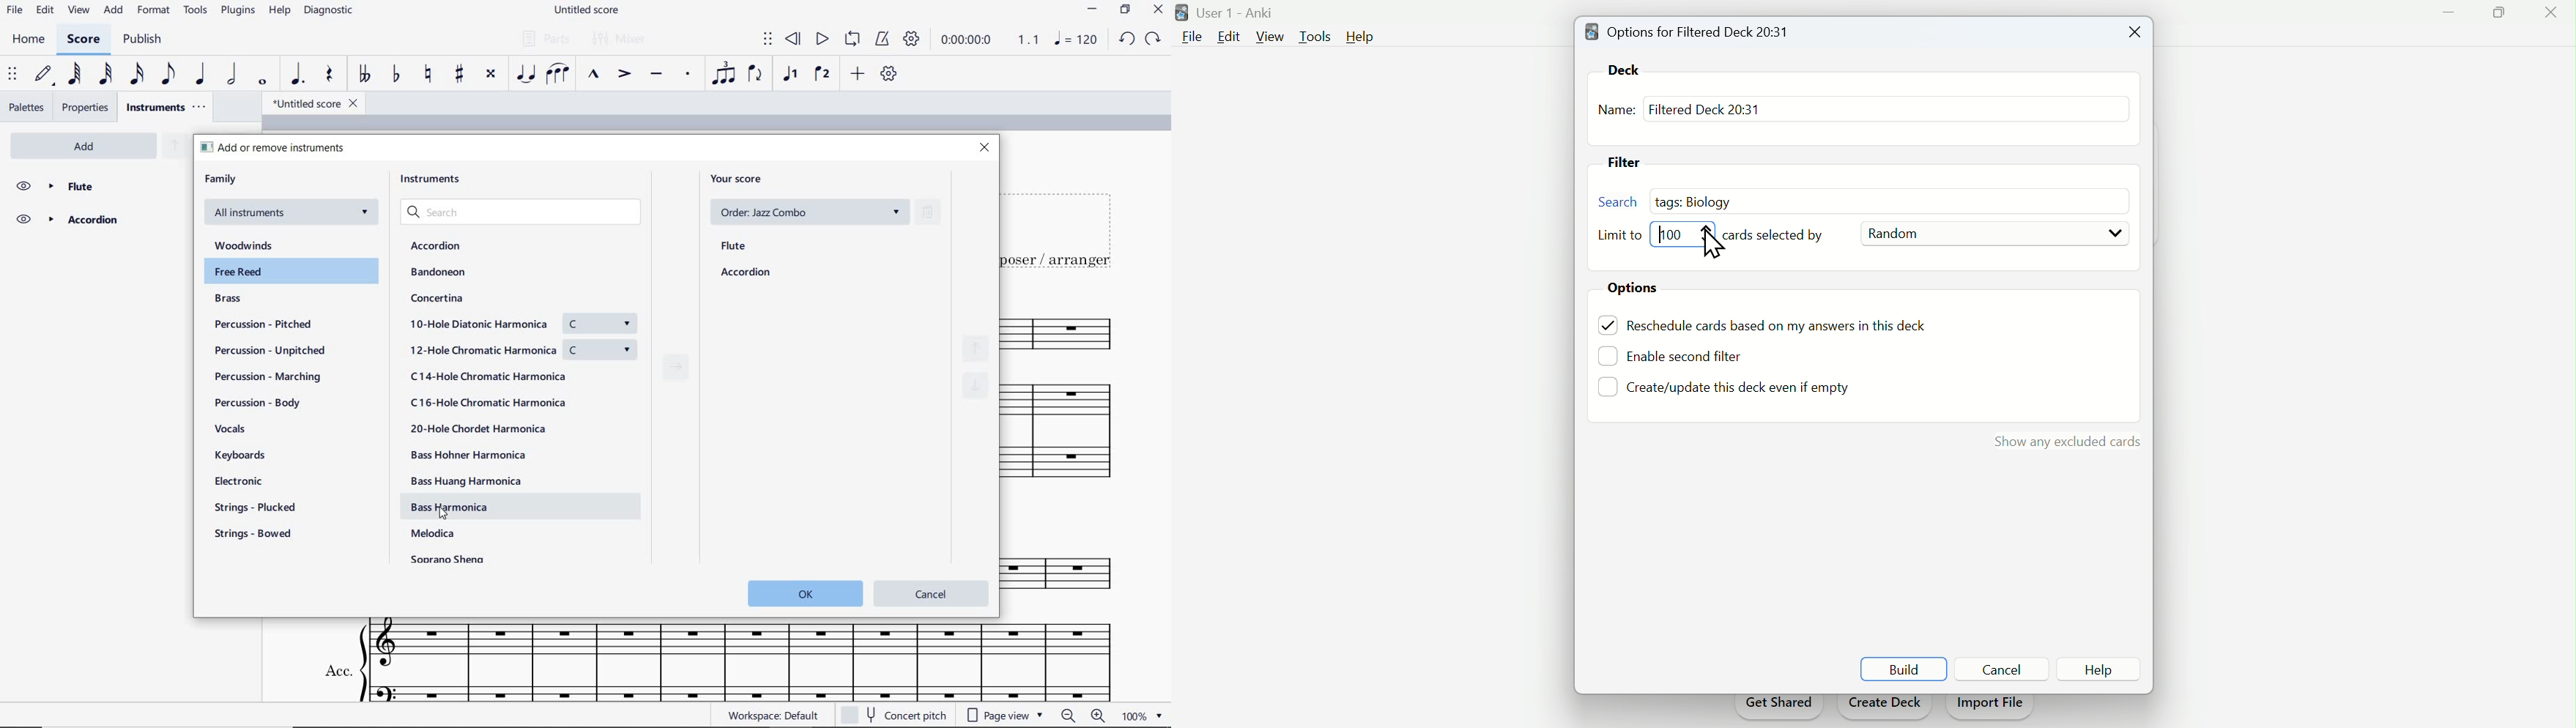 This screenshot has width=2576, height=728. What do you see at coordinates (43, 75) in the screenshot?
I see `default (step time)` at bounding box center [43, 75].